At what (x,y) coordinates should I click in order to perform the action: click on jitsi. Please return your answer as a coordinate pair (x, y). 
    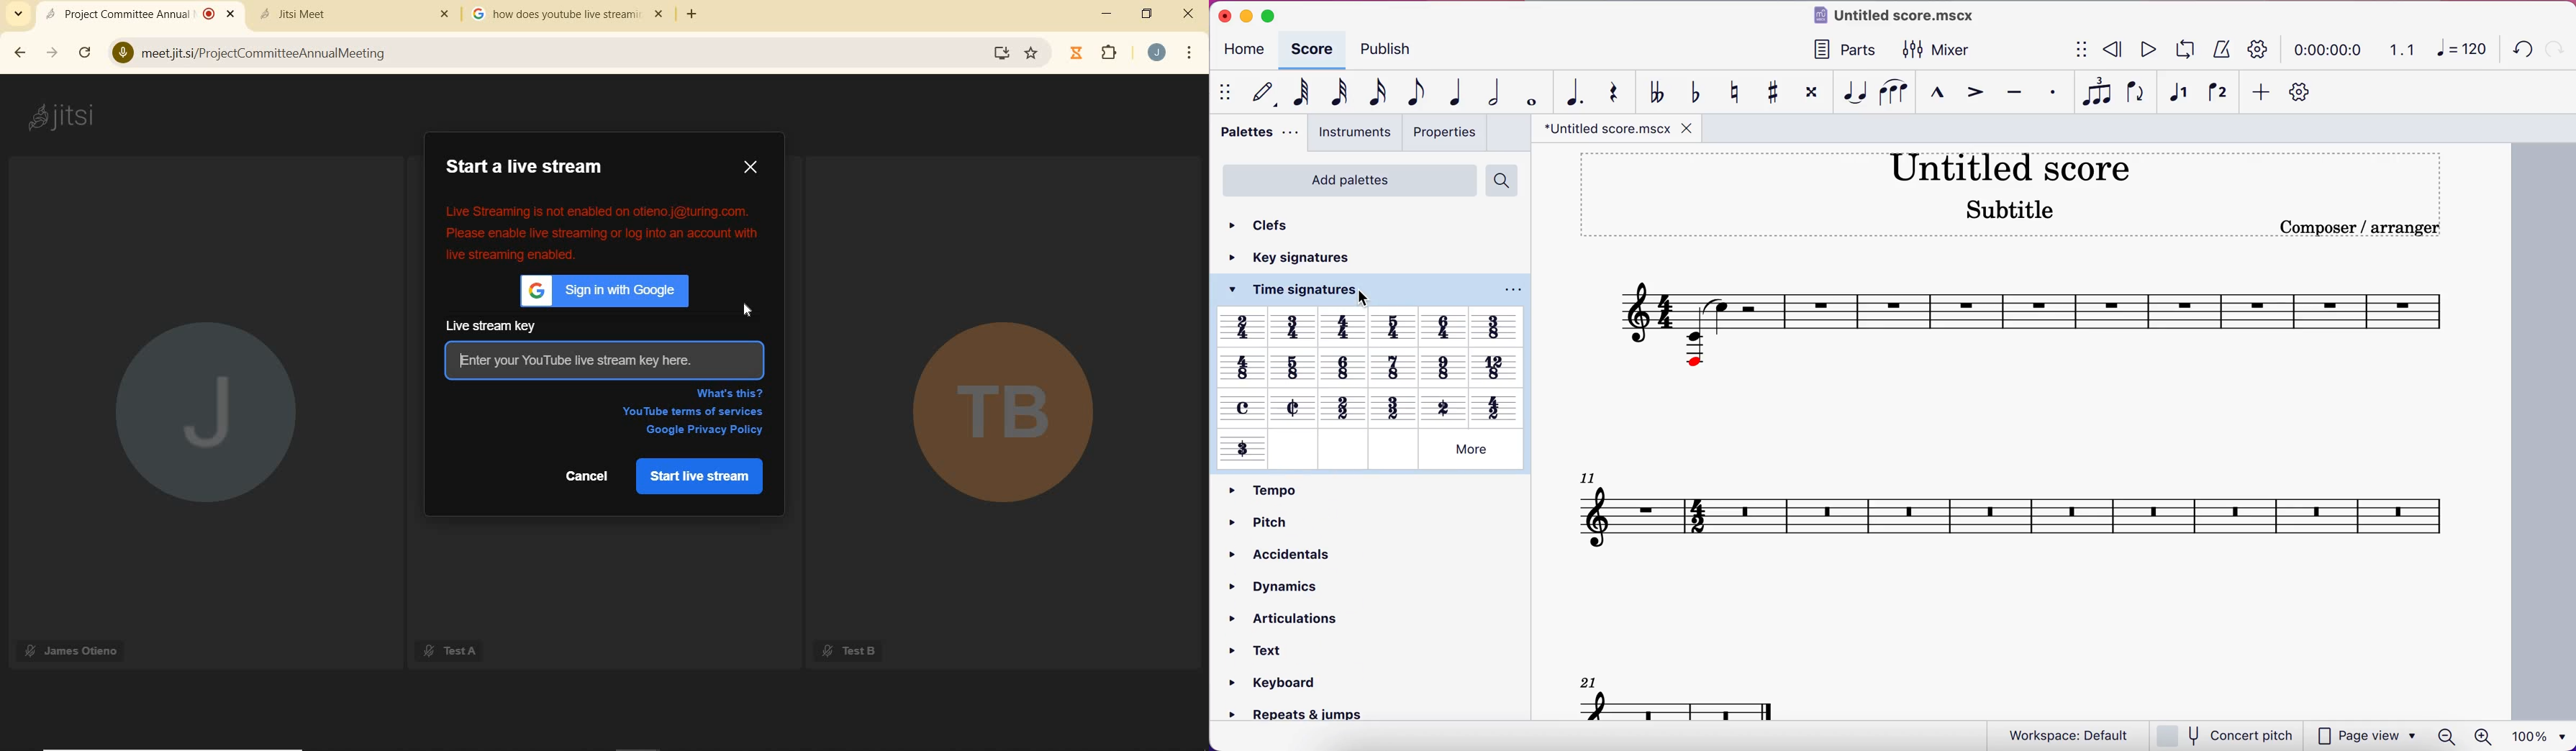
    Looking at the image, I should click on (74, 123).